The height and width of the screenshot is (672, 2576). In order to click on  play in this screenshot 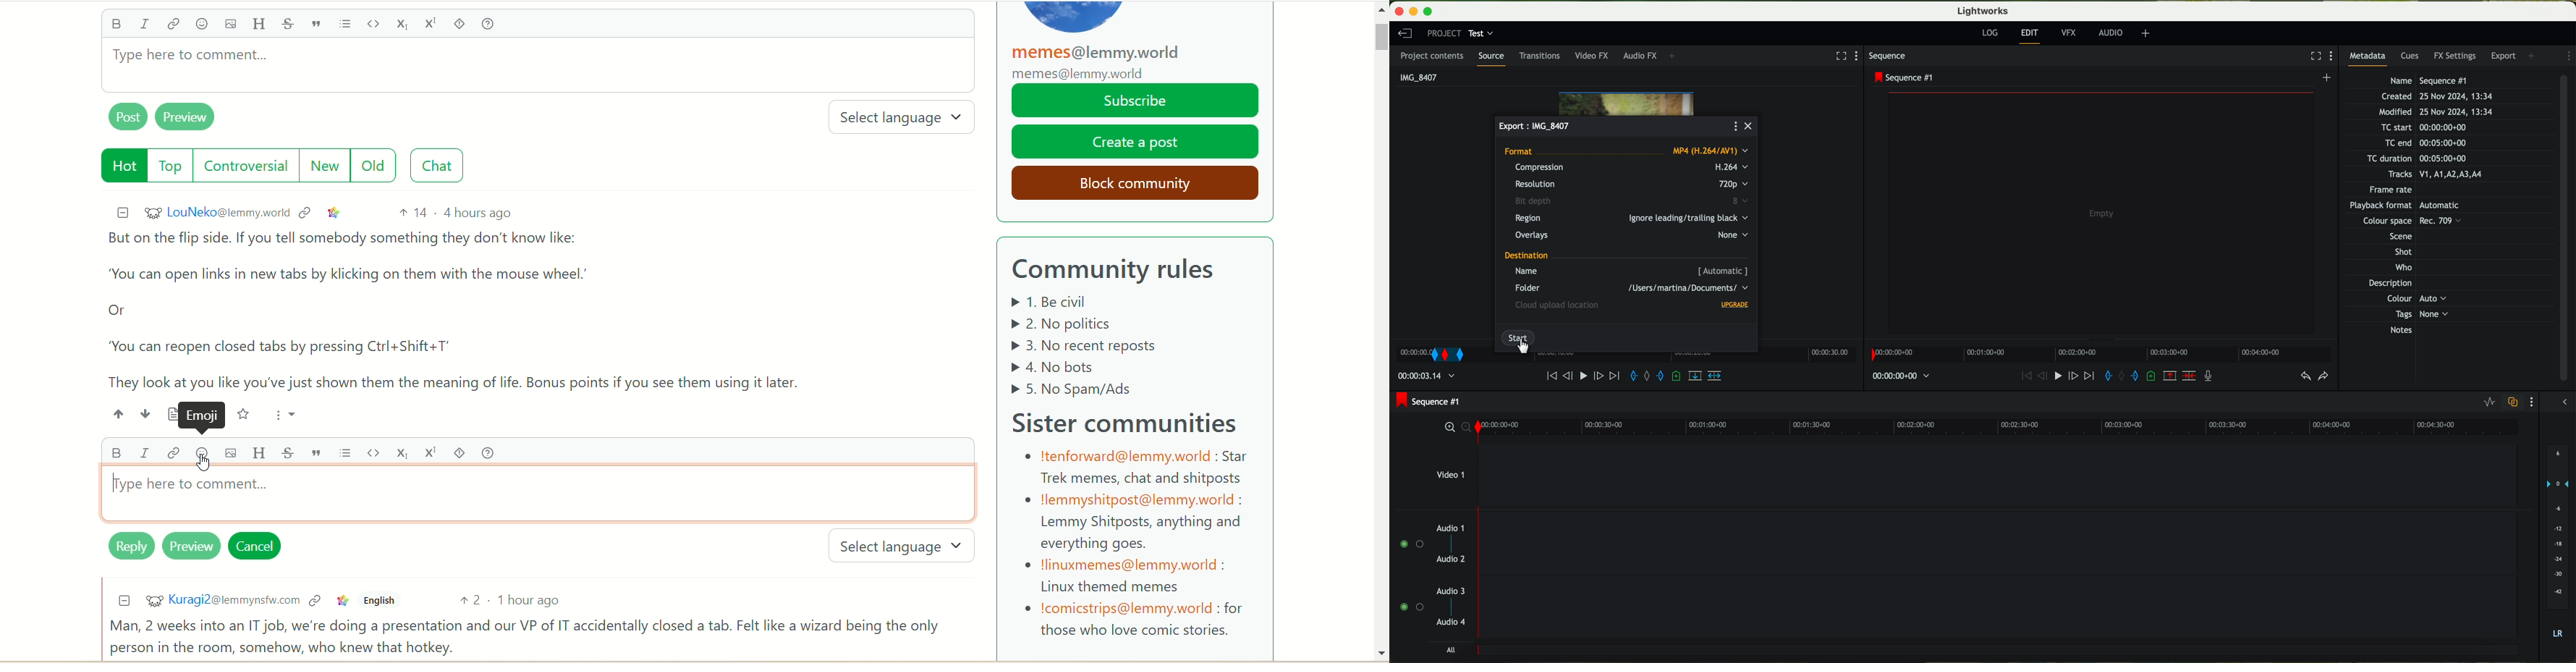, I will do `click(1586, 376)`.